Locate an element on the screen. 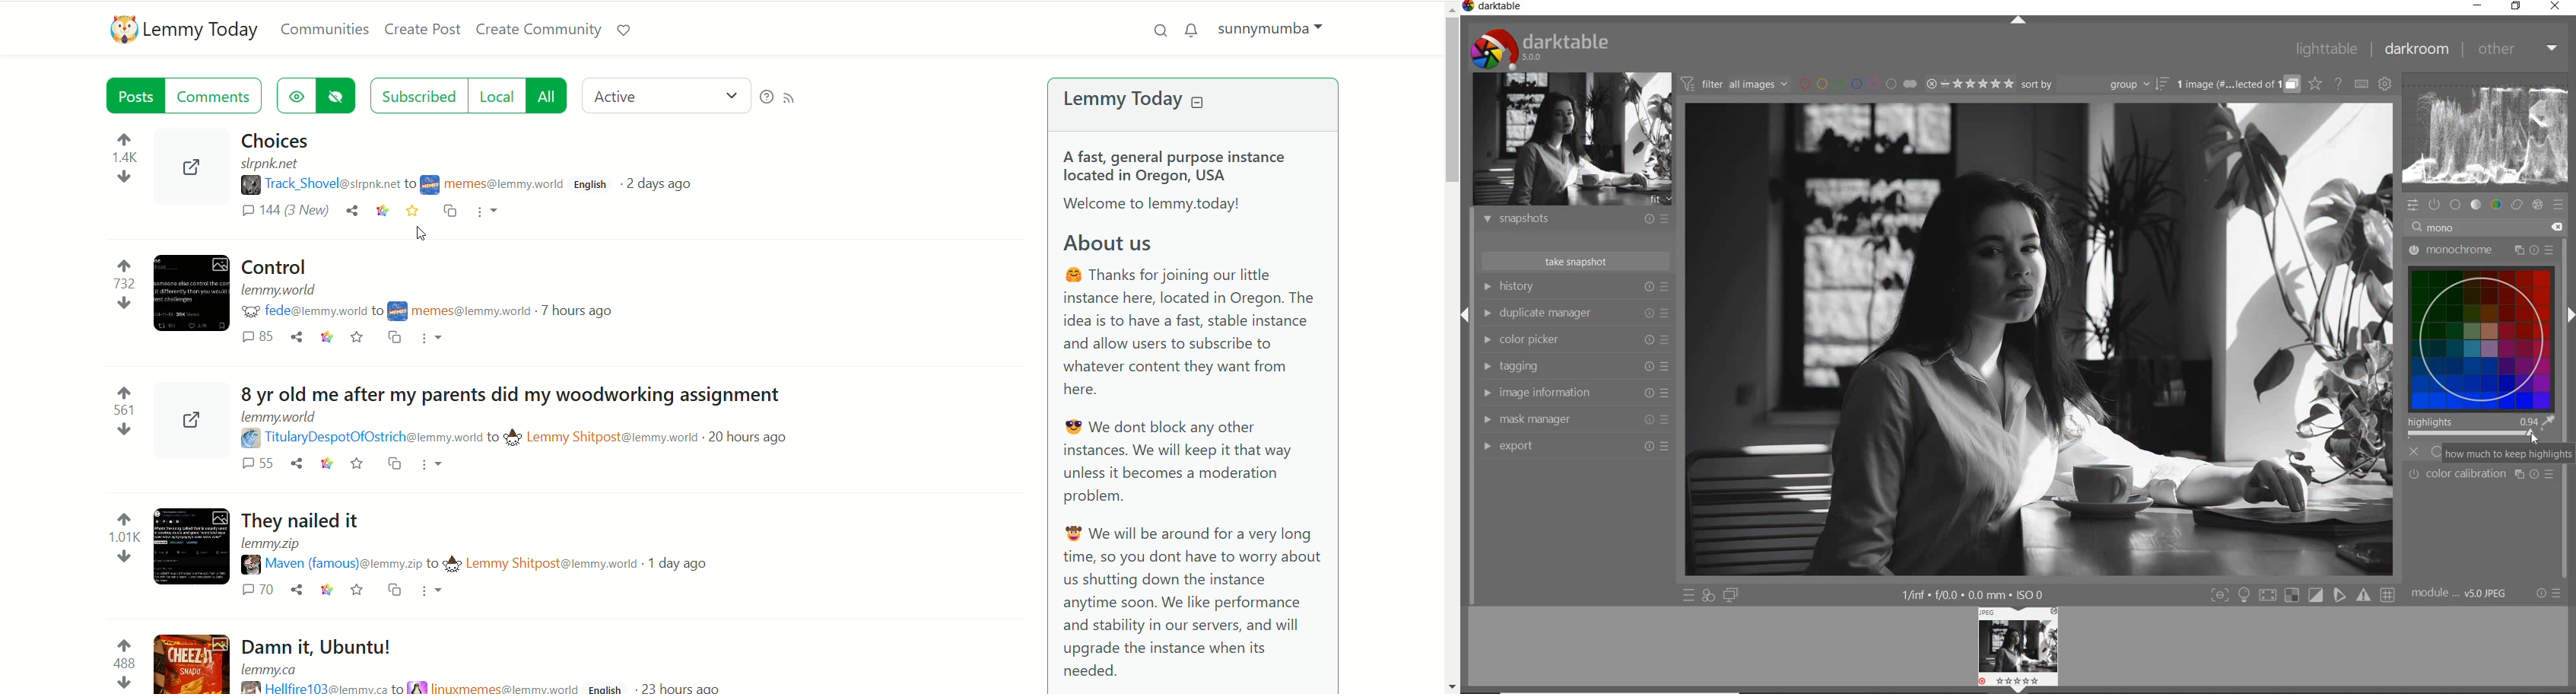  link is located at coordinates (324, 591).